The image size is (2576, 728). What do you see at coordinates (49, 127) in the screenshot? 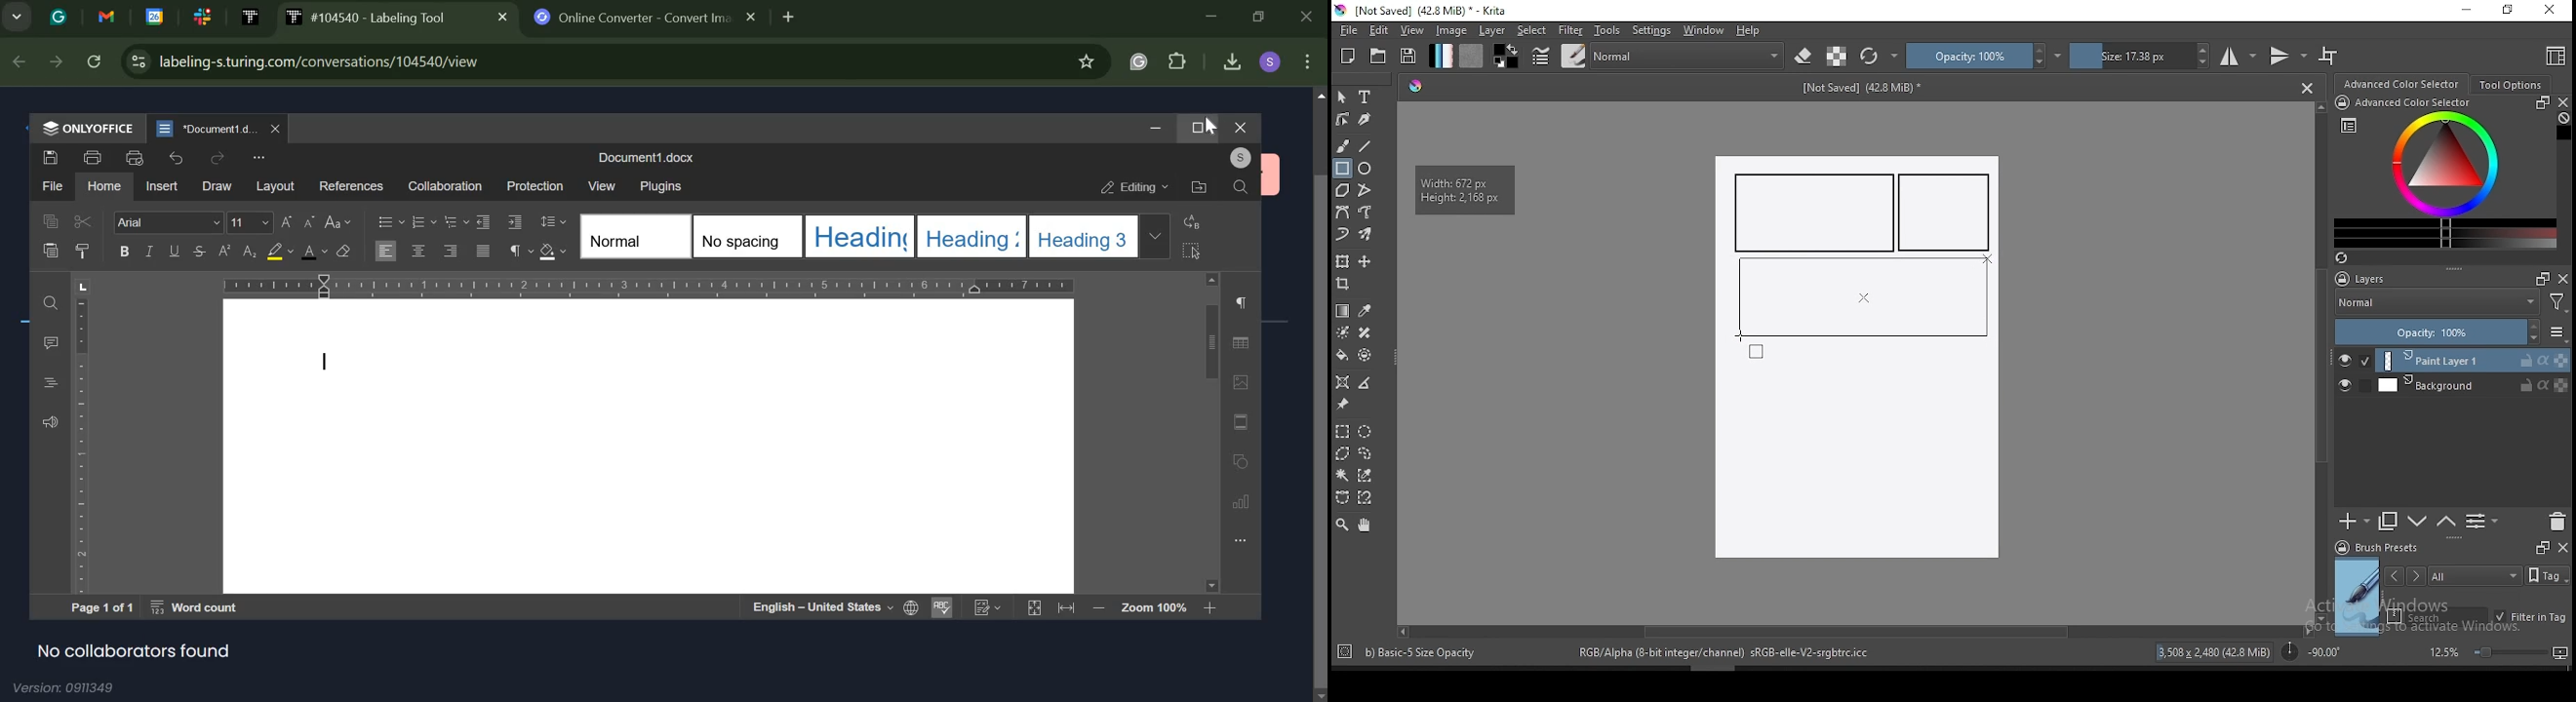
I see `logo` at bounding box center [49, 127].